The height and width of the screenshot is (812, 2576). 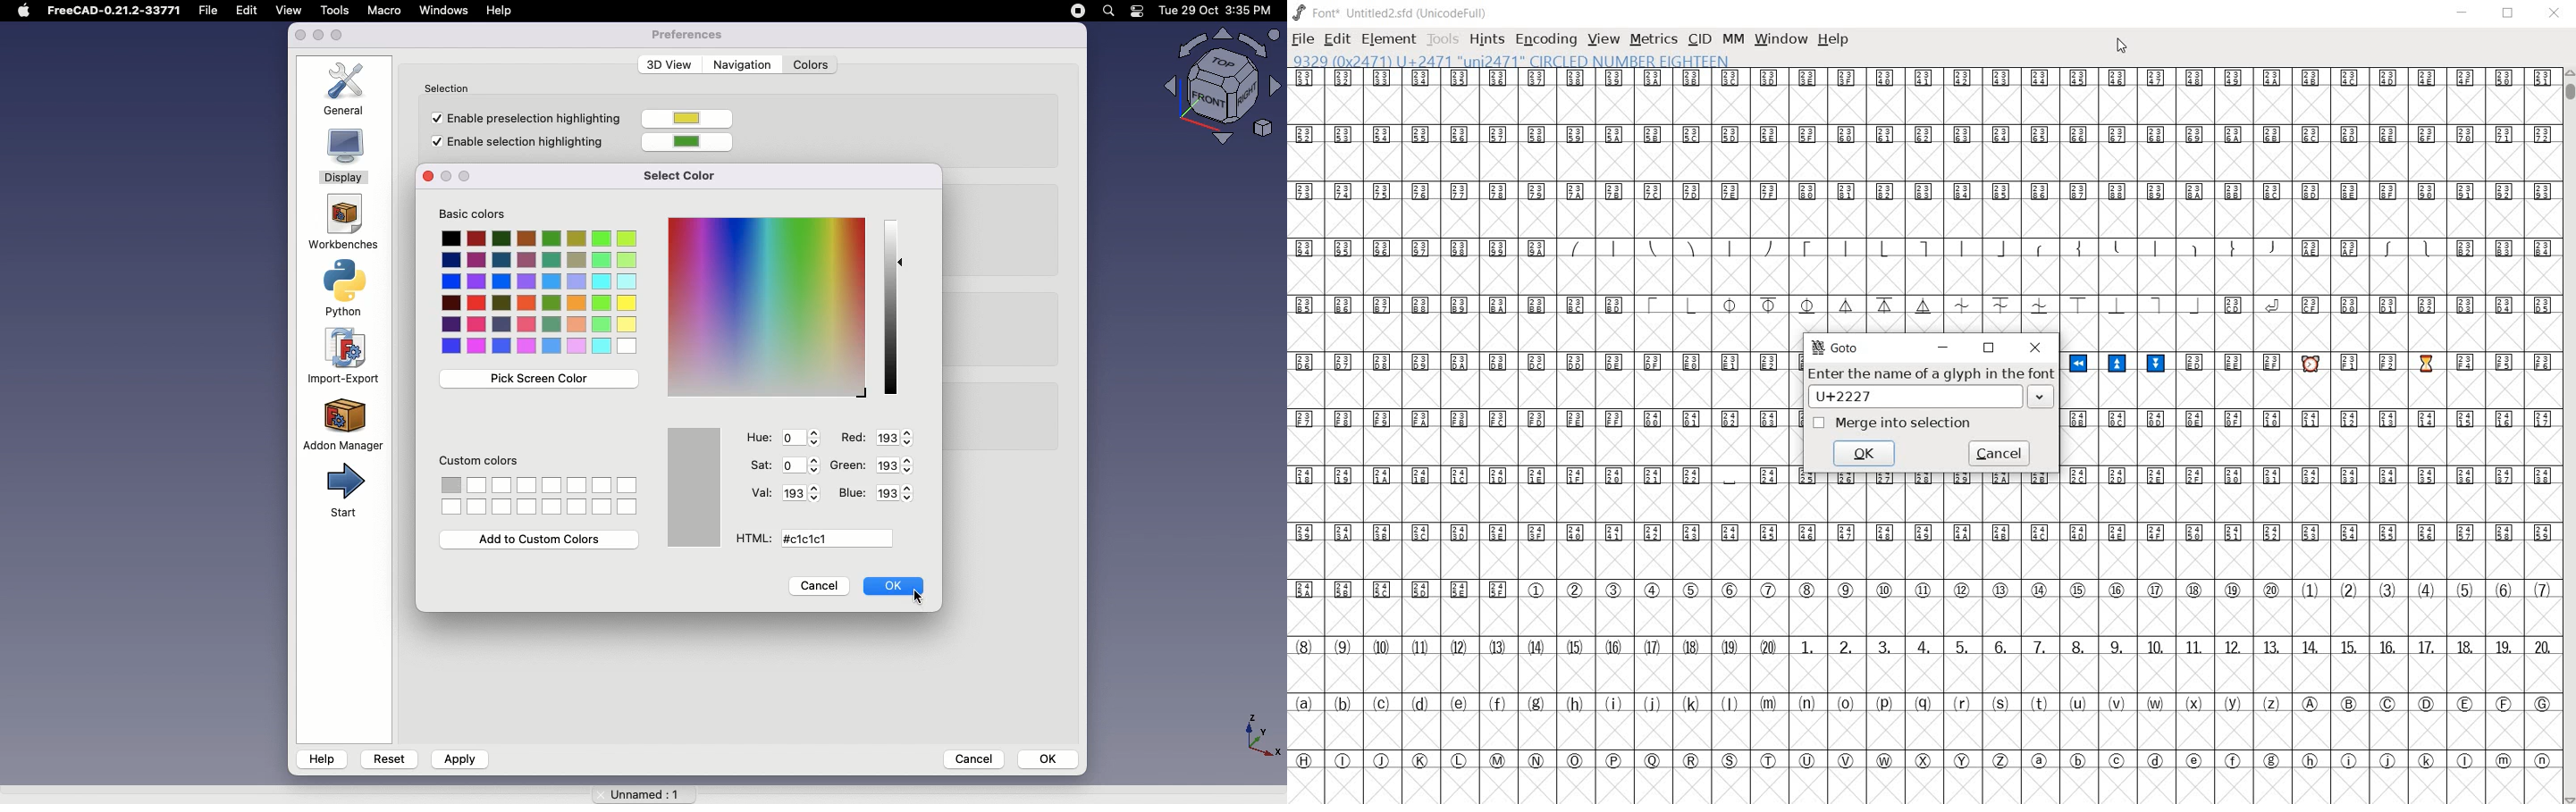 I want to click on Display , so click(x=344, y=158).